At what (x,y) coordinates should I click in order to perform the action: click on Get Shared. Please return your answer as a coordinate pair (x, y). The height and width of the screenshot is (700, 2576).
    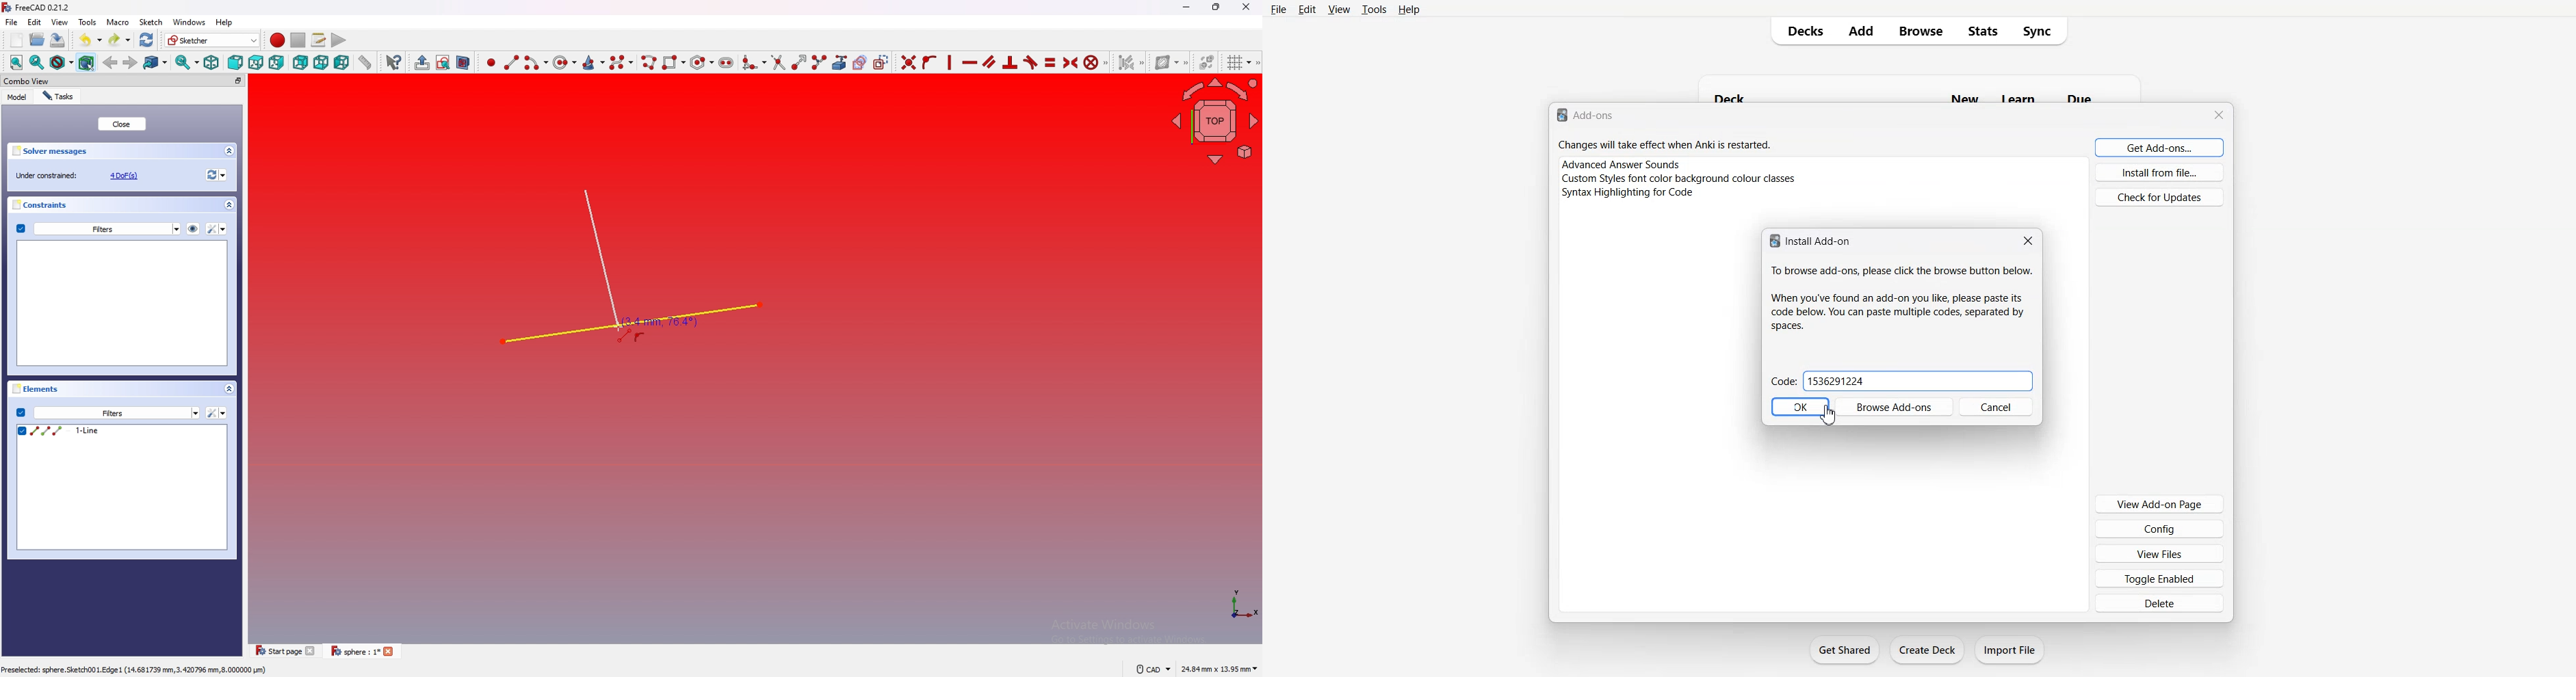
    Looking at the image, I should click on (1845, 650).